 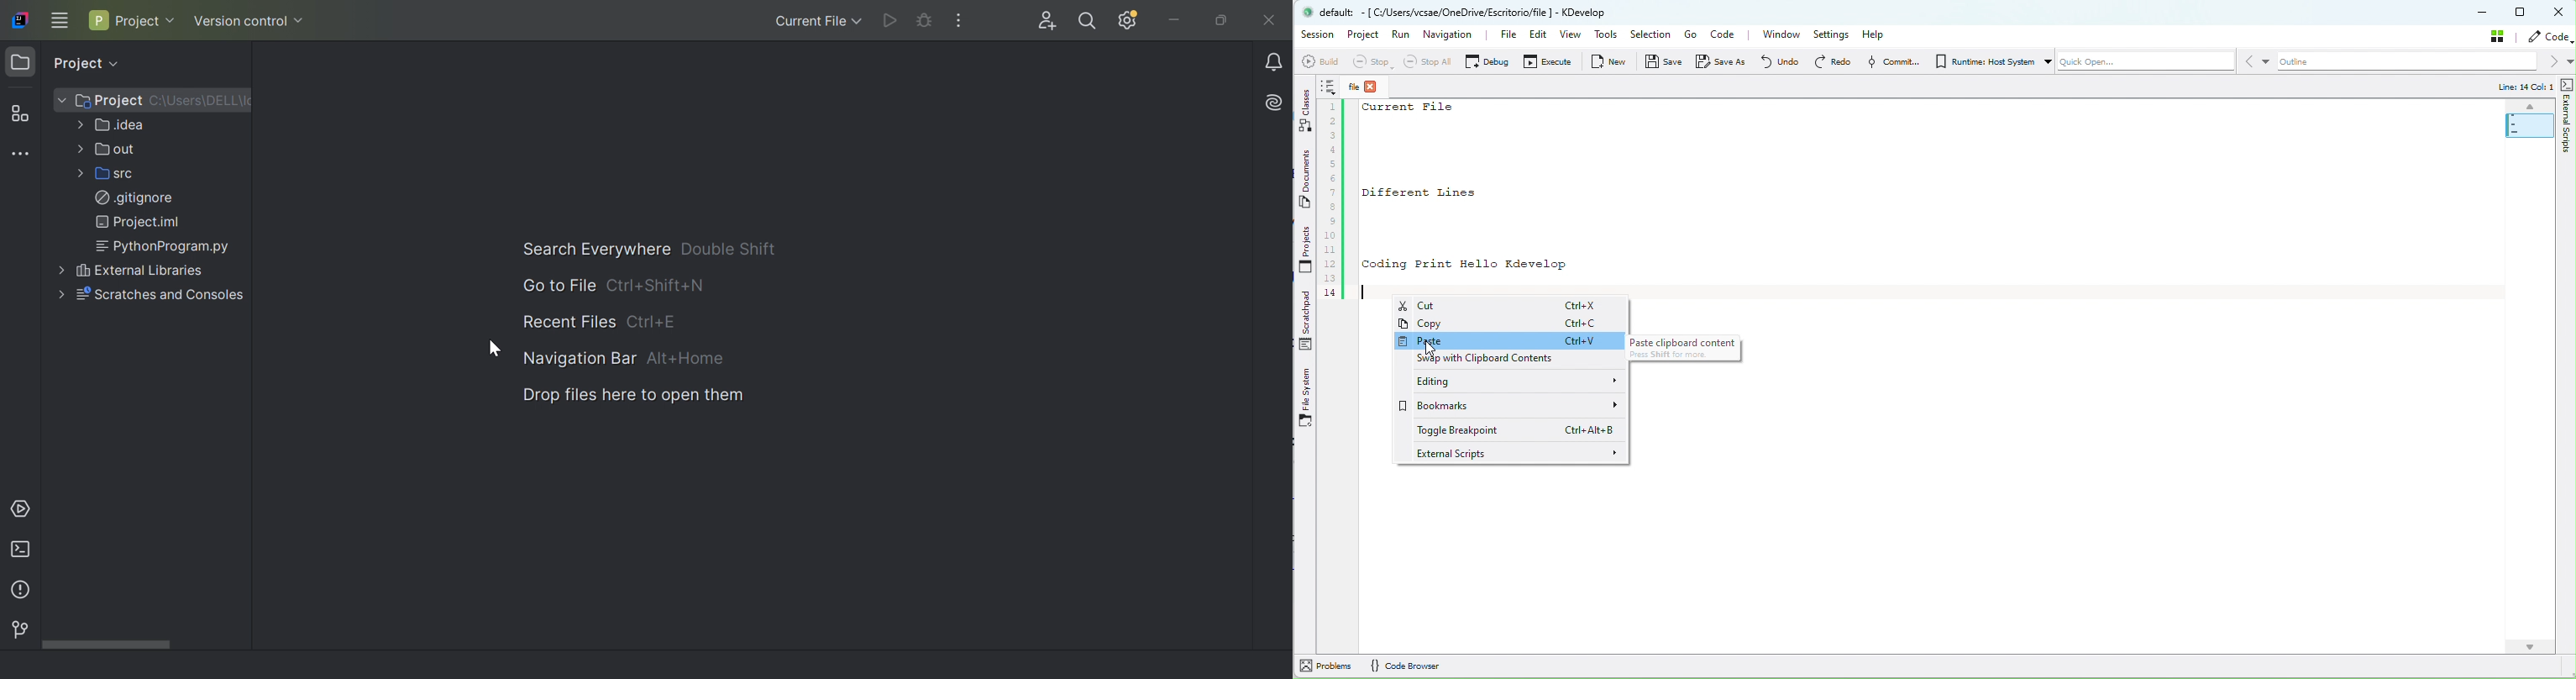 I want to click on View, so click(x=1572, y=36).